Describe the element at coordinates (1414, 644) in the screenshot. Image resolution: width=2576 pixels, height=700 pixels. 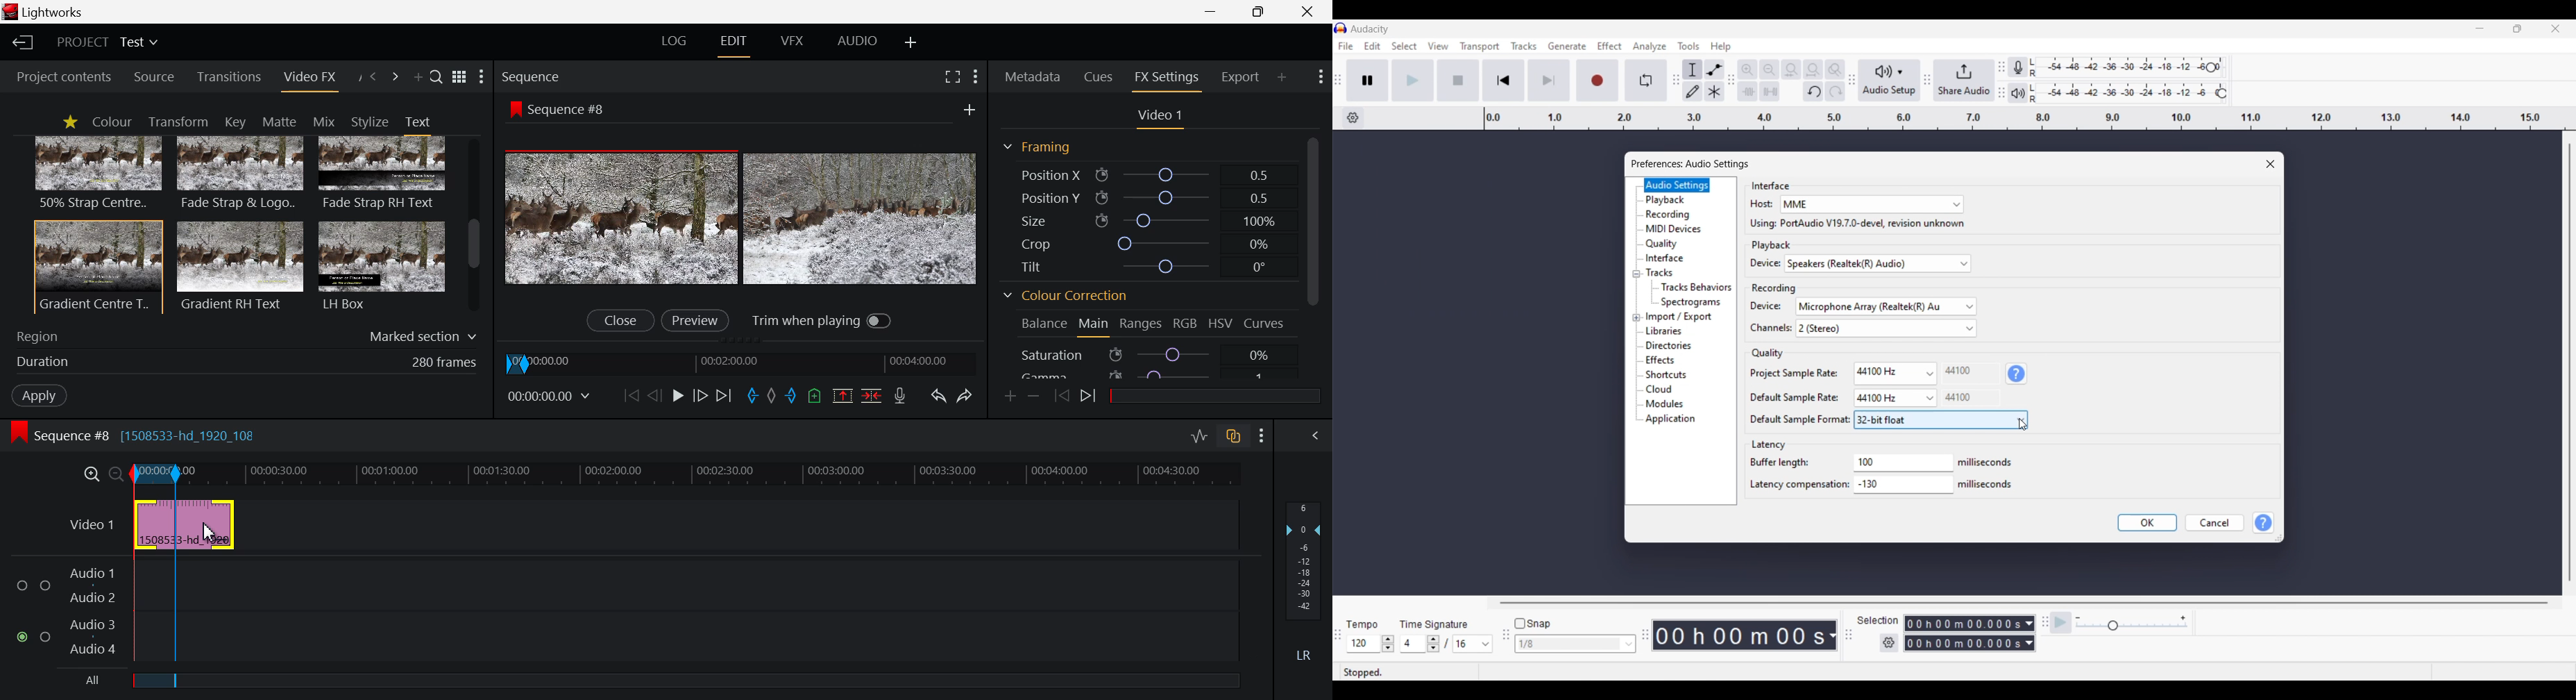
I see `Selected time signature` at that location.